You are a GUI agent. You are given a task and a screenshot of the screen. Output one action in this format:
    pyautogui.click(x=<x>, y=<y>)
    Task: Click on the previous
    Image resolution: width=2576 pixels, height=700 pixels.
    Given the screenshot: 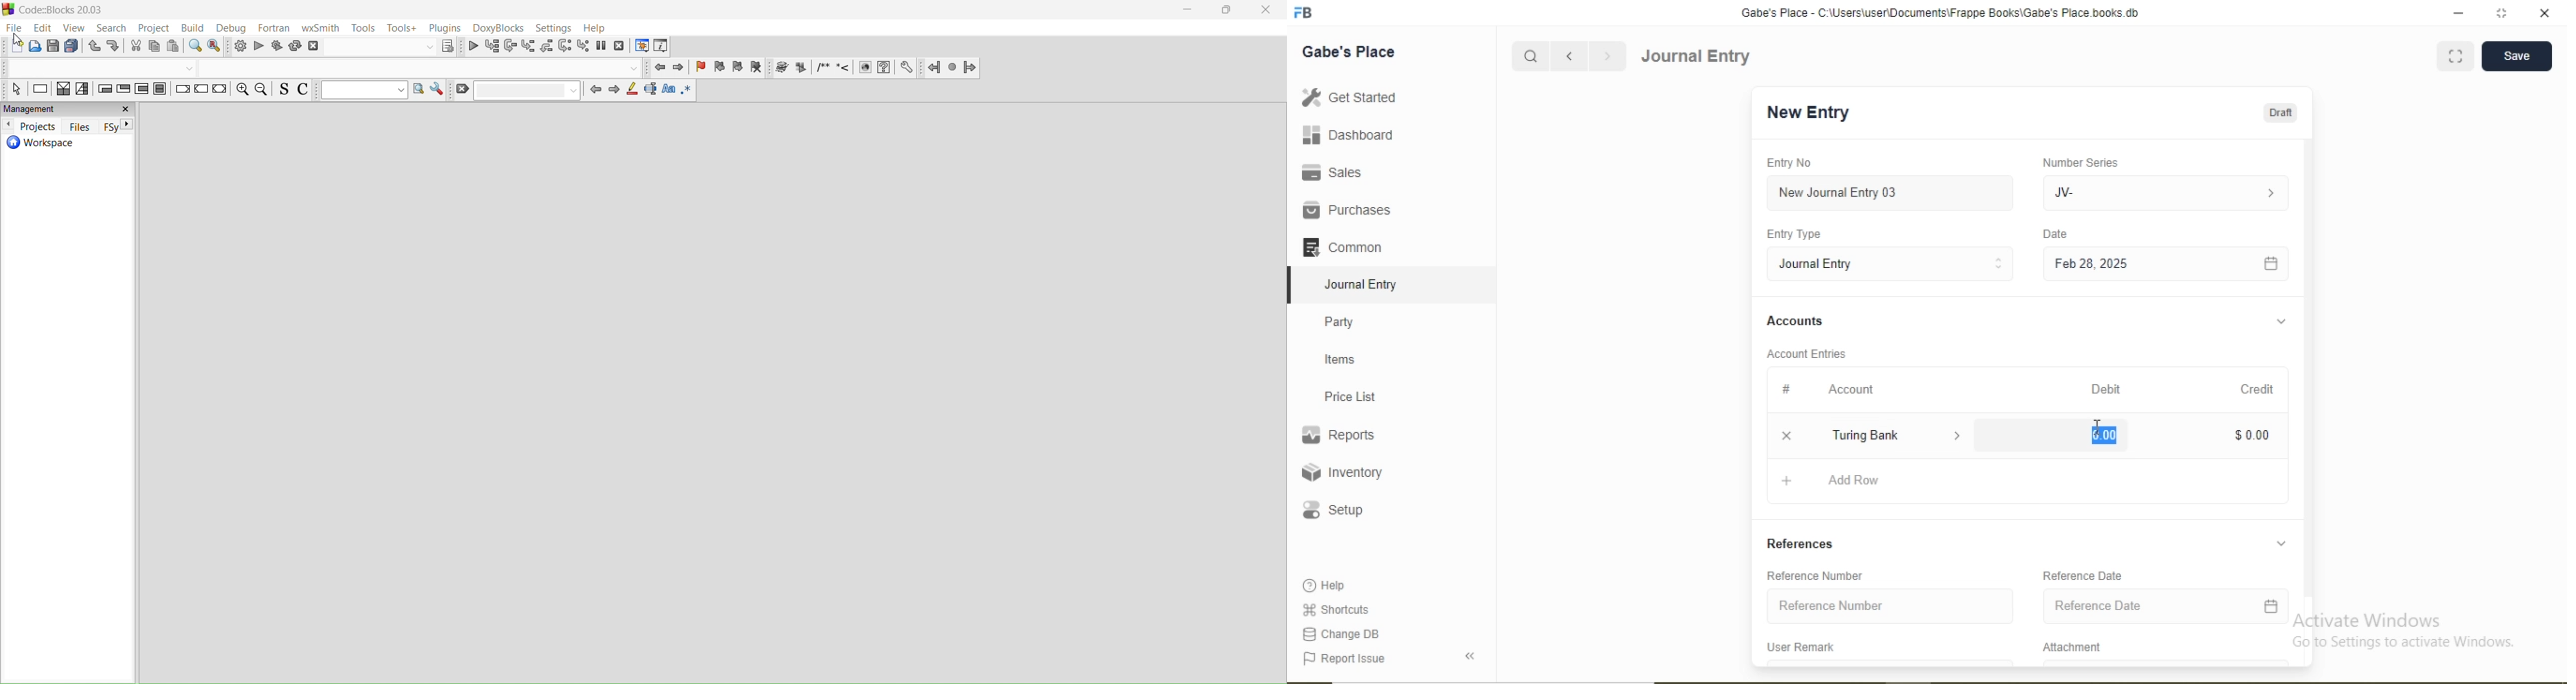 What is the action you would take?
    pyautogui.click(x=597, y=92)
    